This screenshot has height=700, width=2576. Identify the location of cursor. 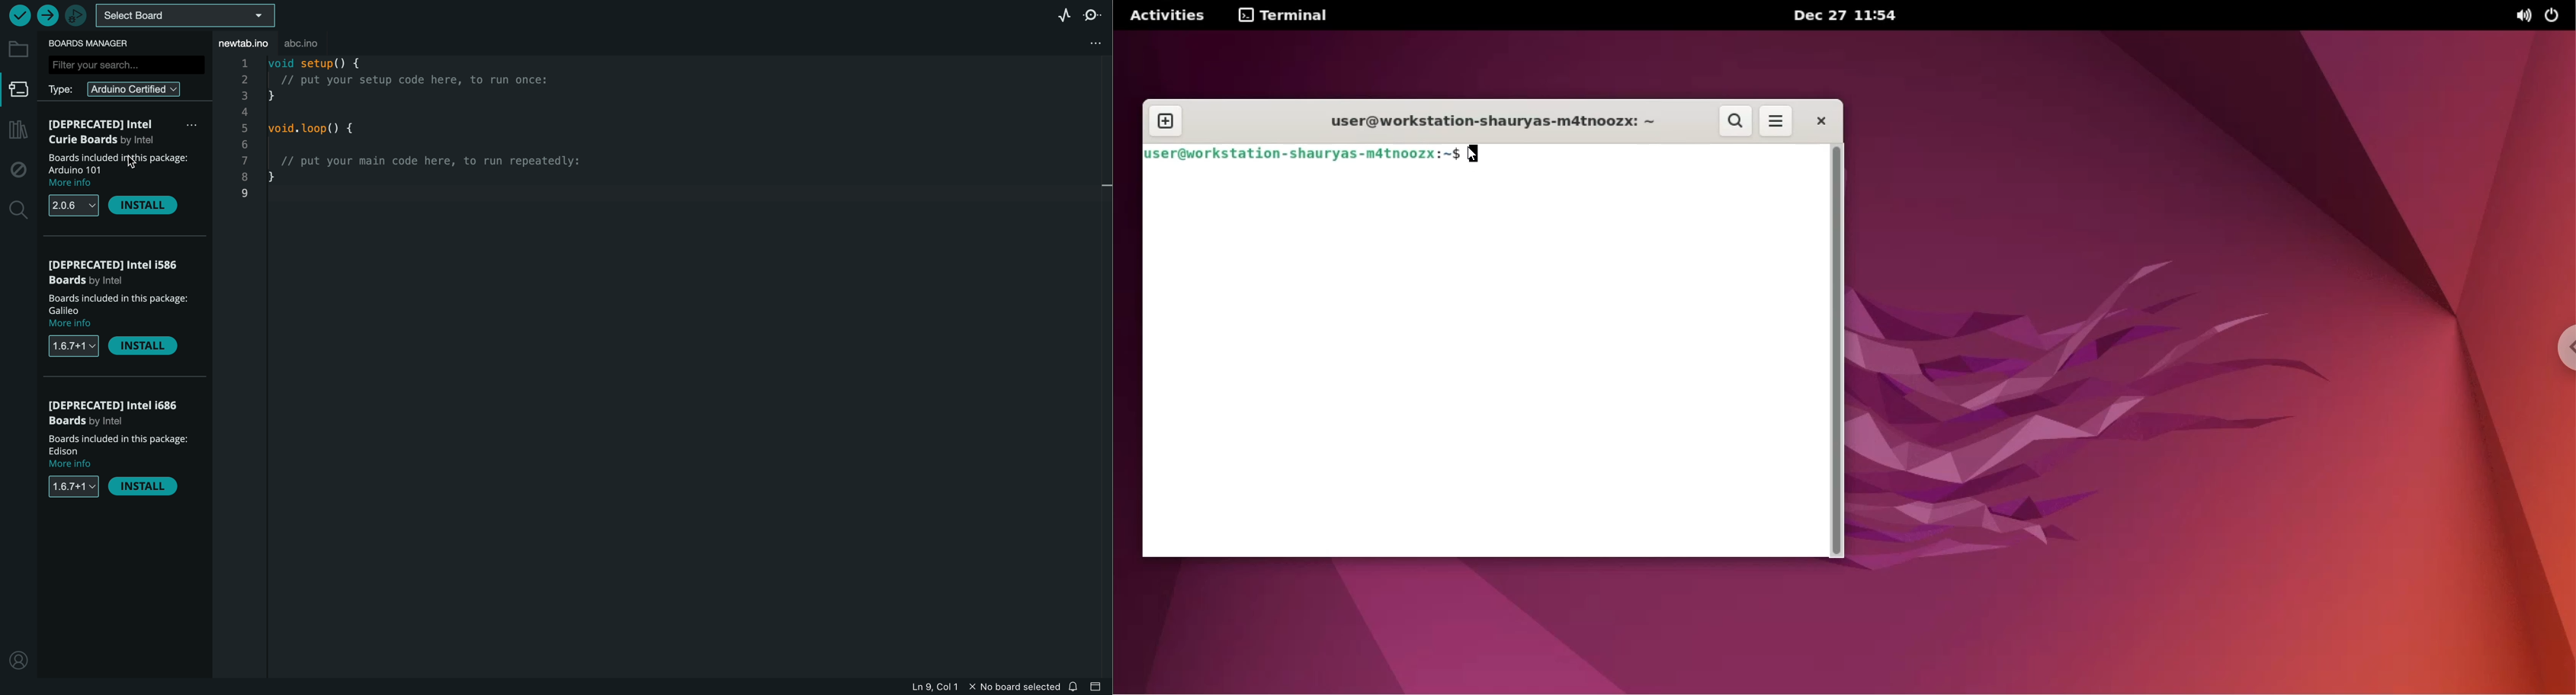
(124, 164).